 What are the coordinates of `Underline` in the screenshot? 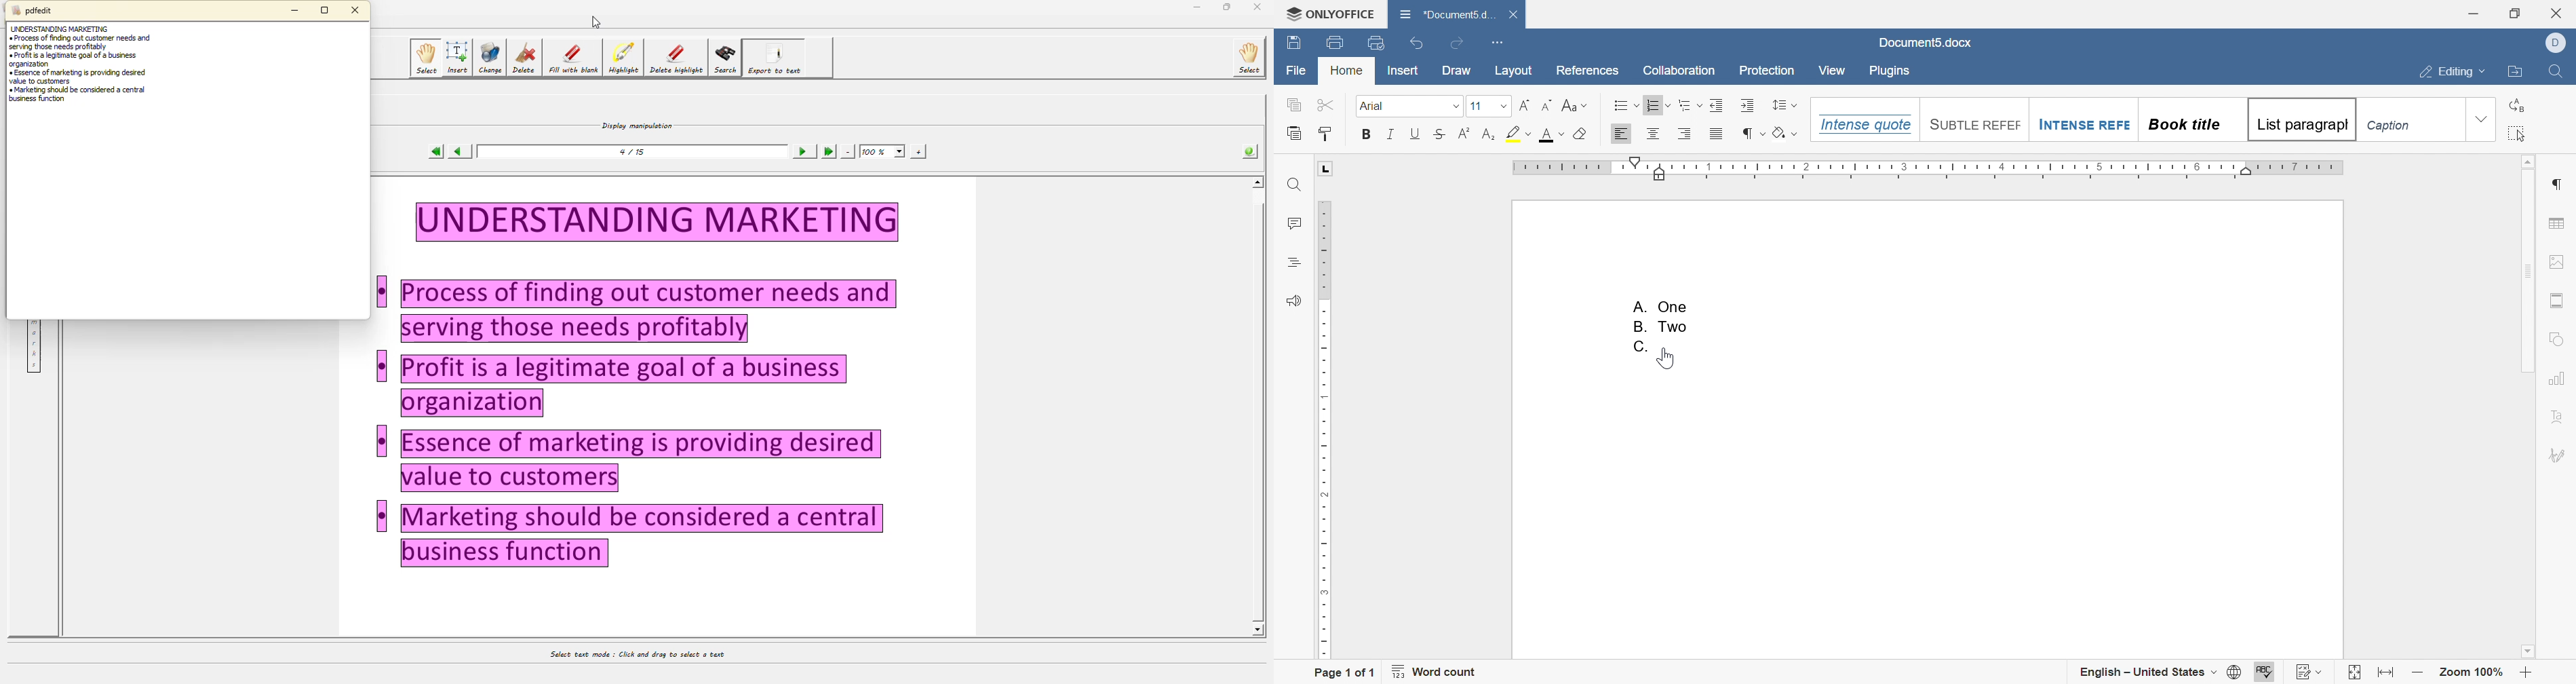 It's located at (1415, 134).